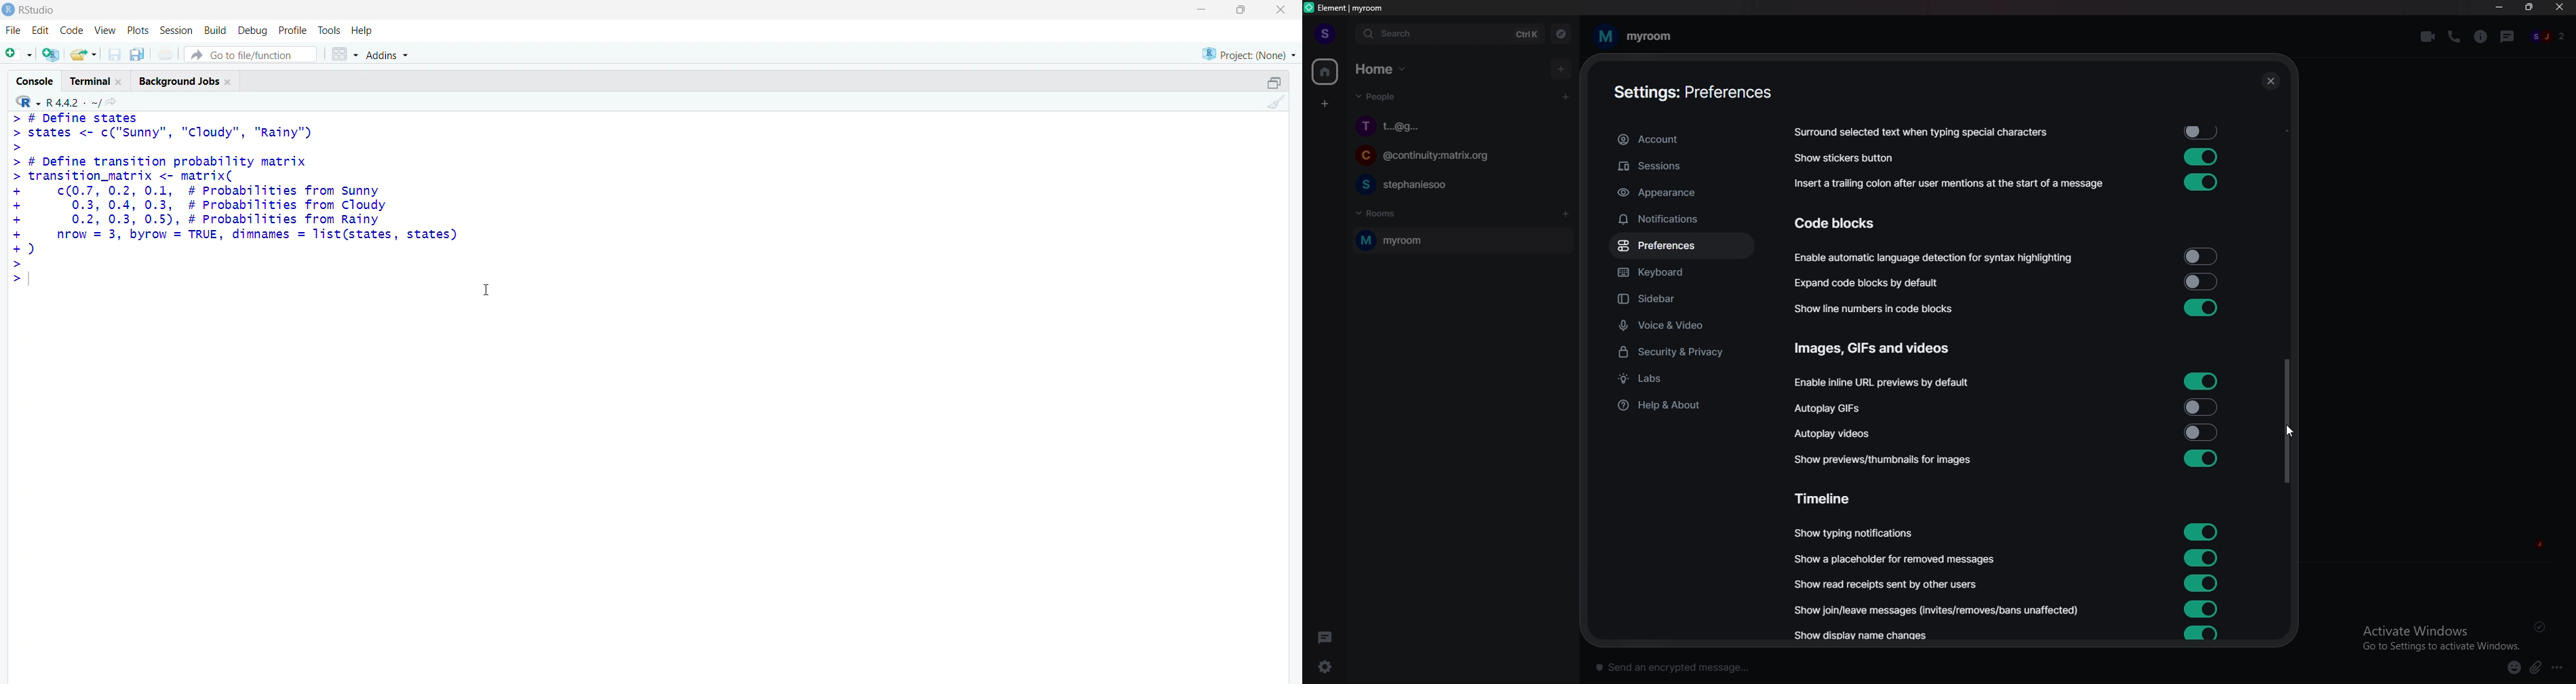 This screenshot has height=700, width=2576. Describe the element at coordinates (1679, 219) in the screenshot. I see `notifications` at that location.